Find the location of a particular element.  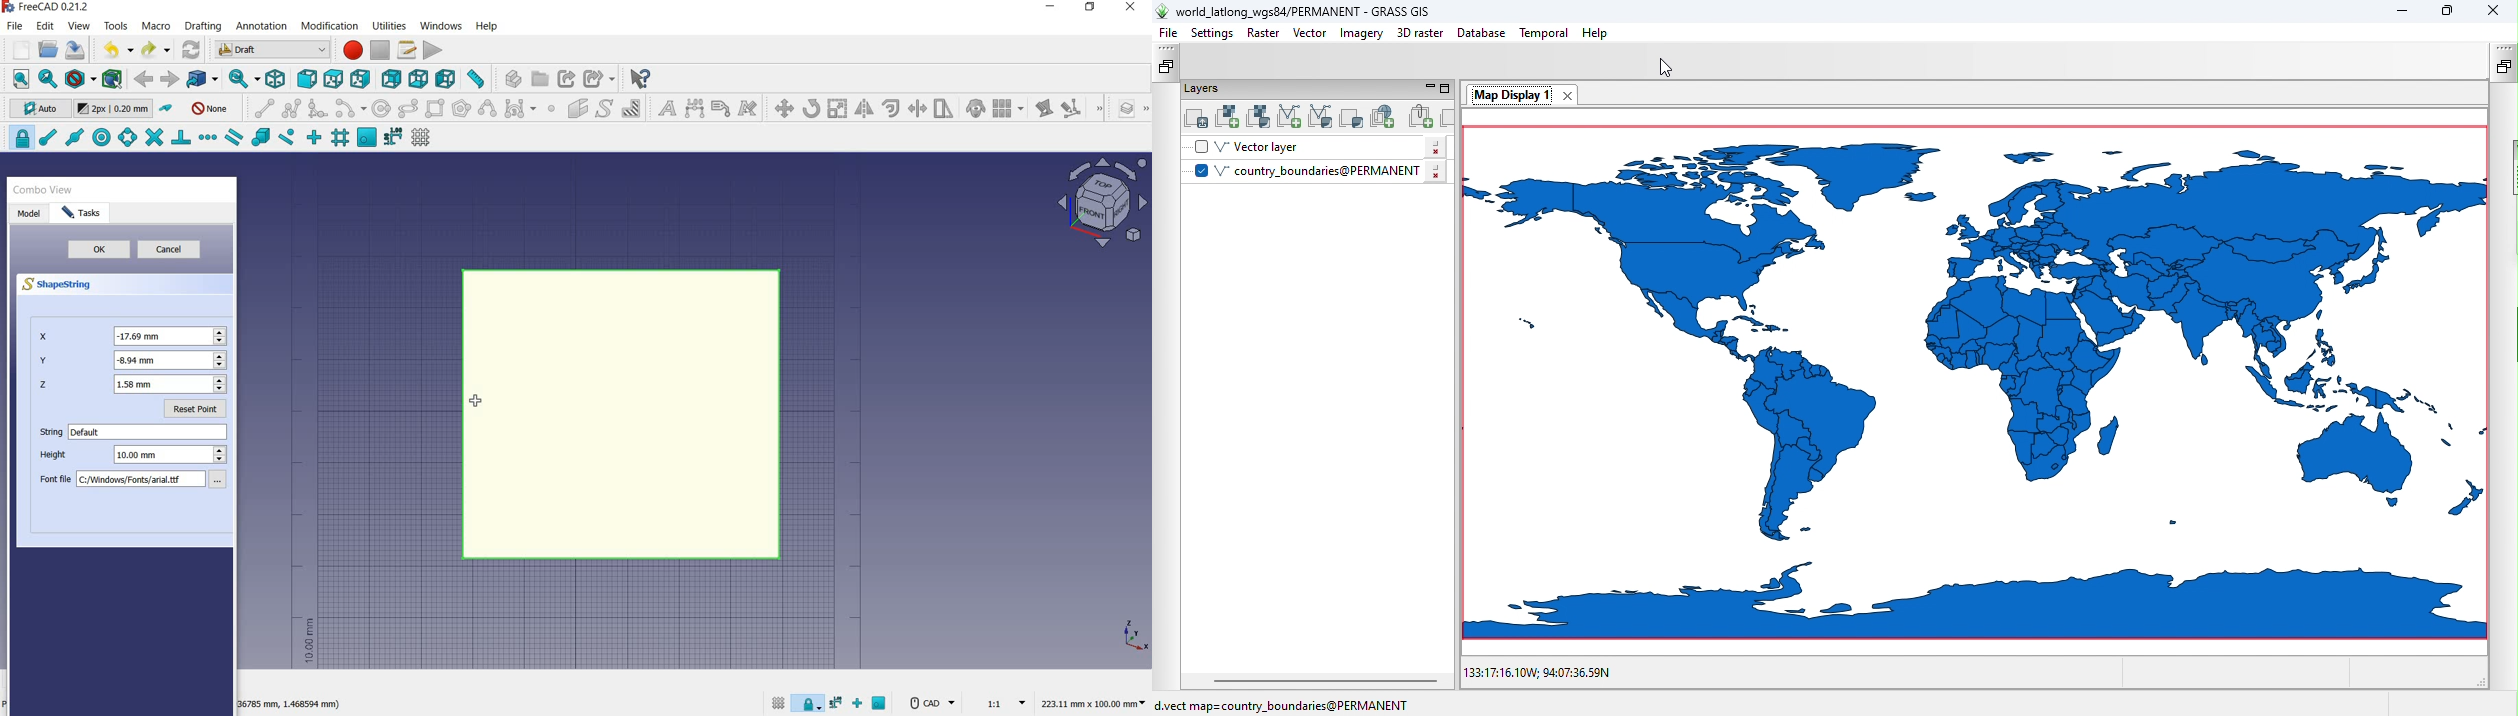

drafting is located at coordinates (204, 27).